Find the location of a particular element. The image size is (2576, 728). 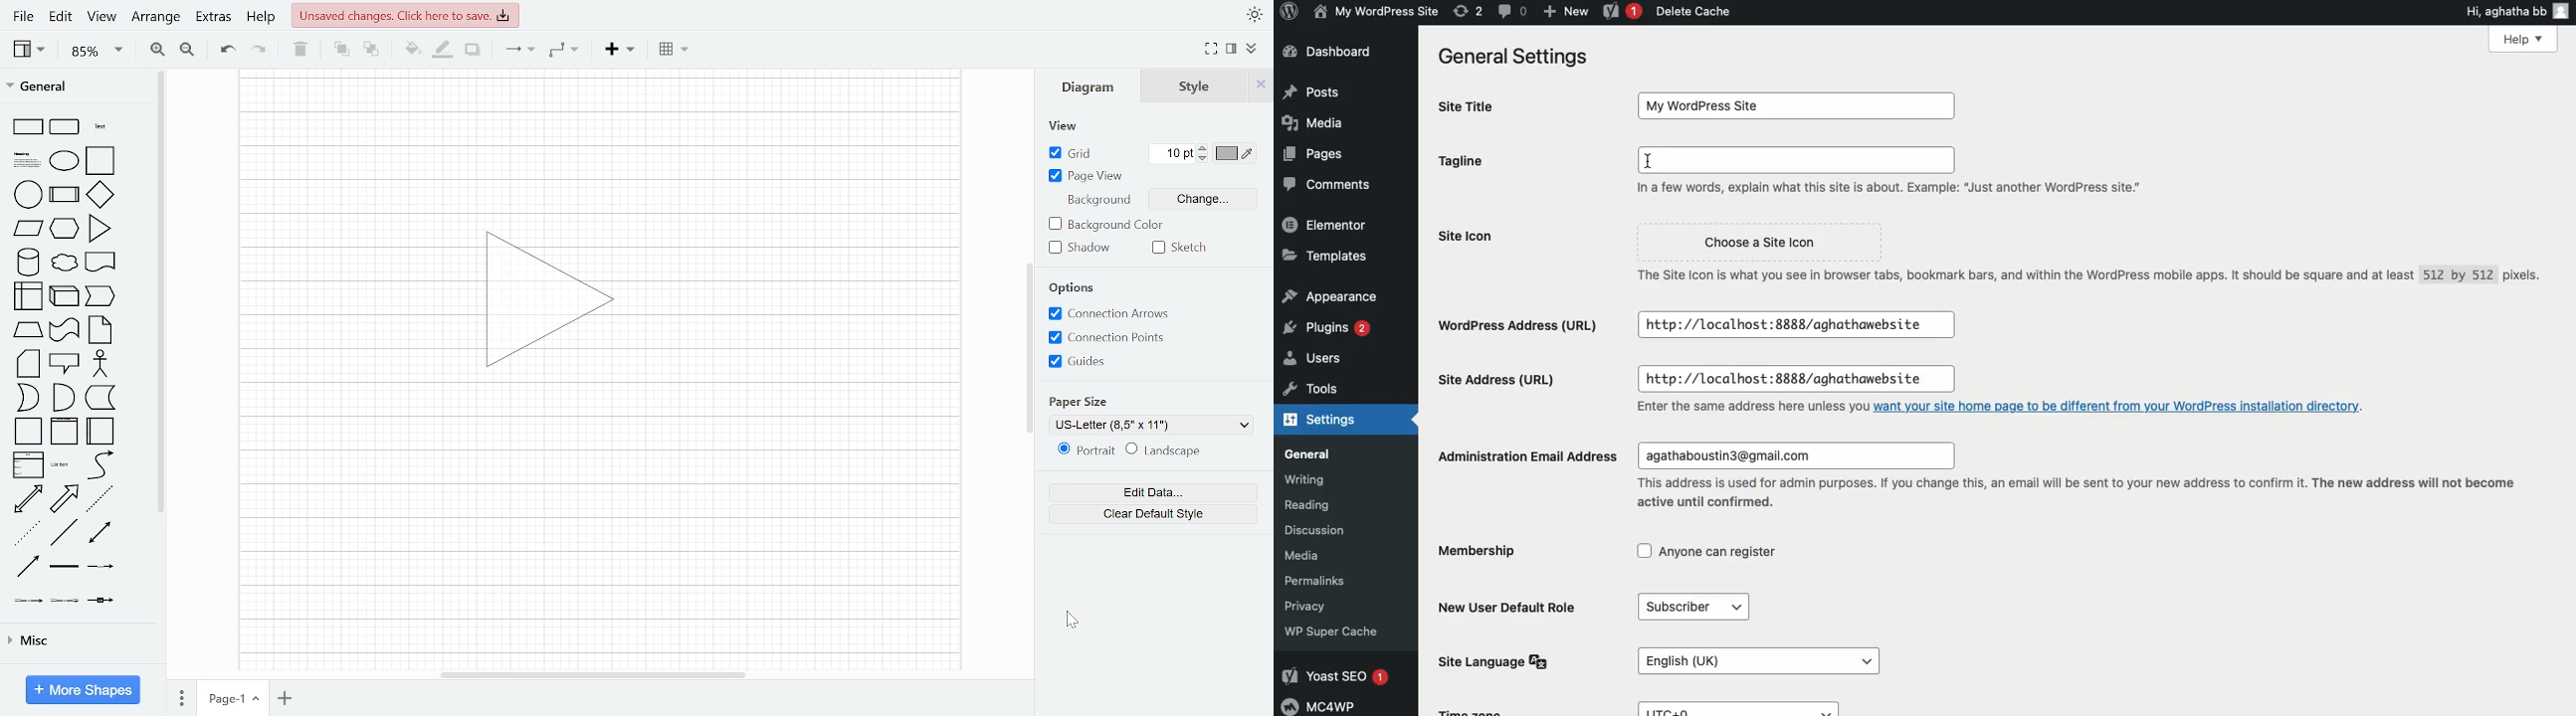

Zoom is located at coordinates (96, 50).